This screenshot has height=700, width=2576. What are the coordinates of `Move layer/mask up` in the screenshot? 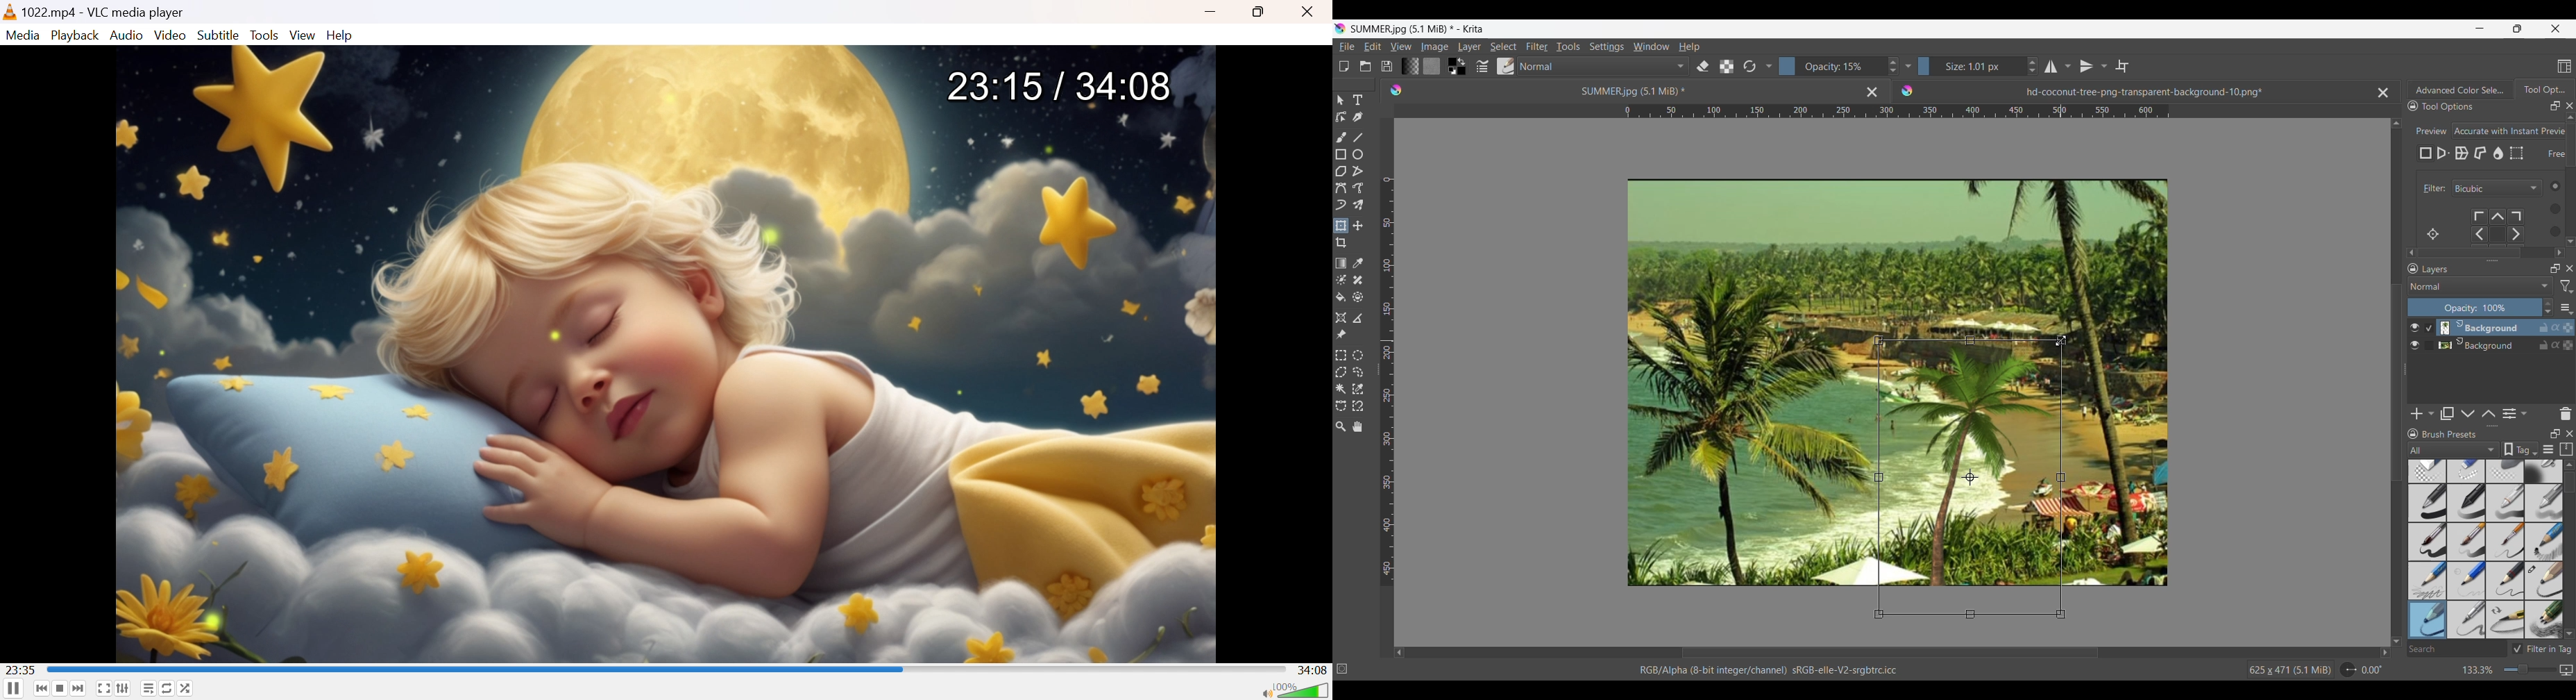 It's located at (2489, 414).